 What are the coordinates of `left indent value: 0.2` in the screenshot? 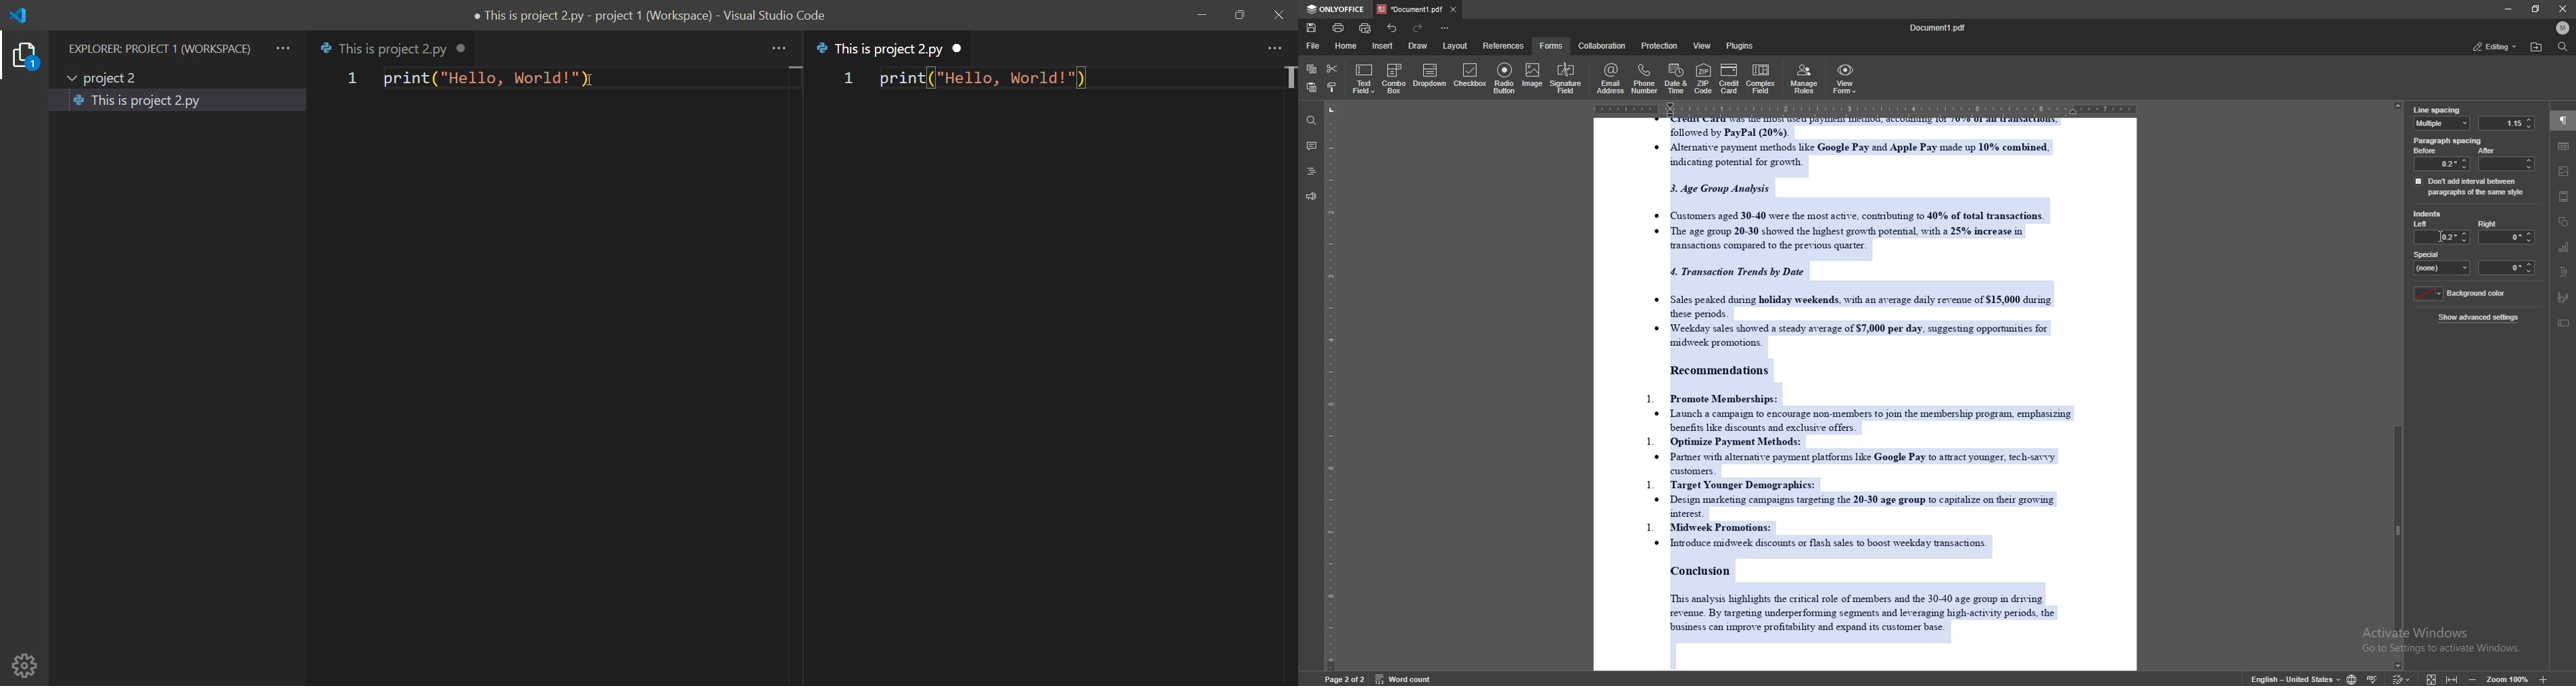 It's located at (2454, 237).